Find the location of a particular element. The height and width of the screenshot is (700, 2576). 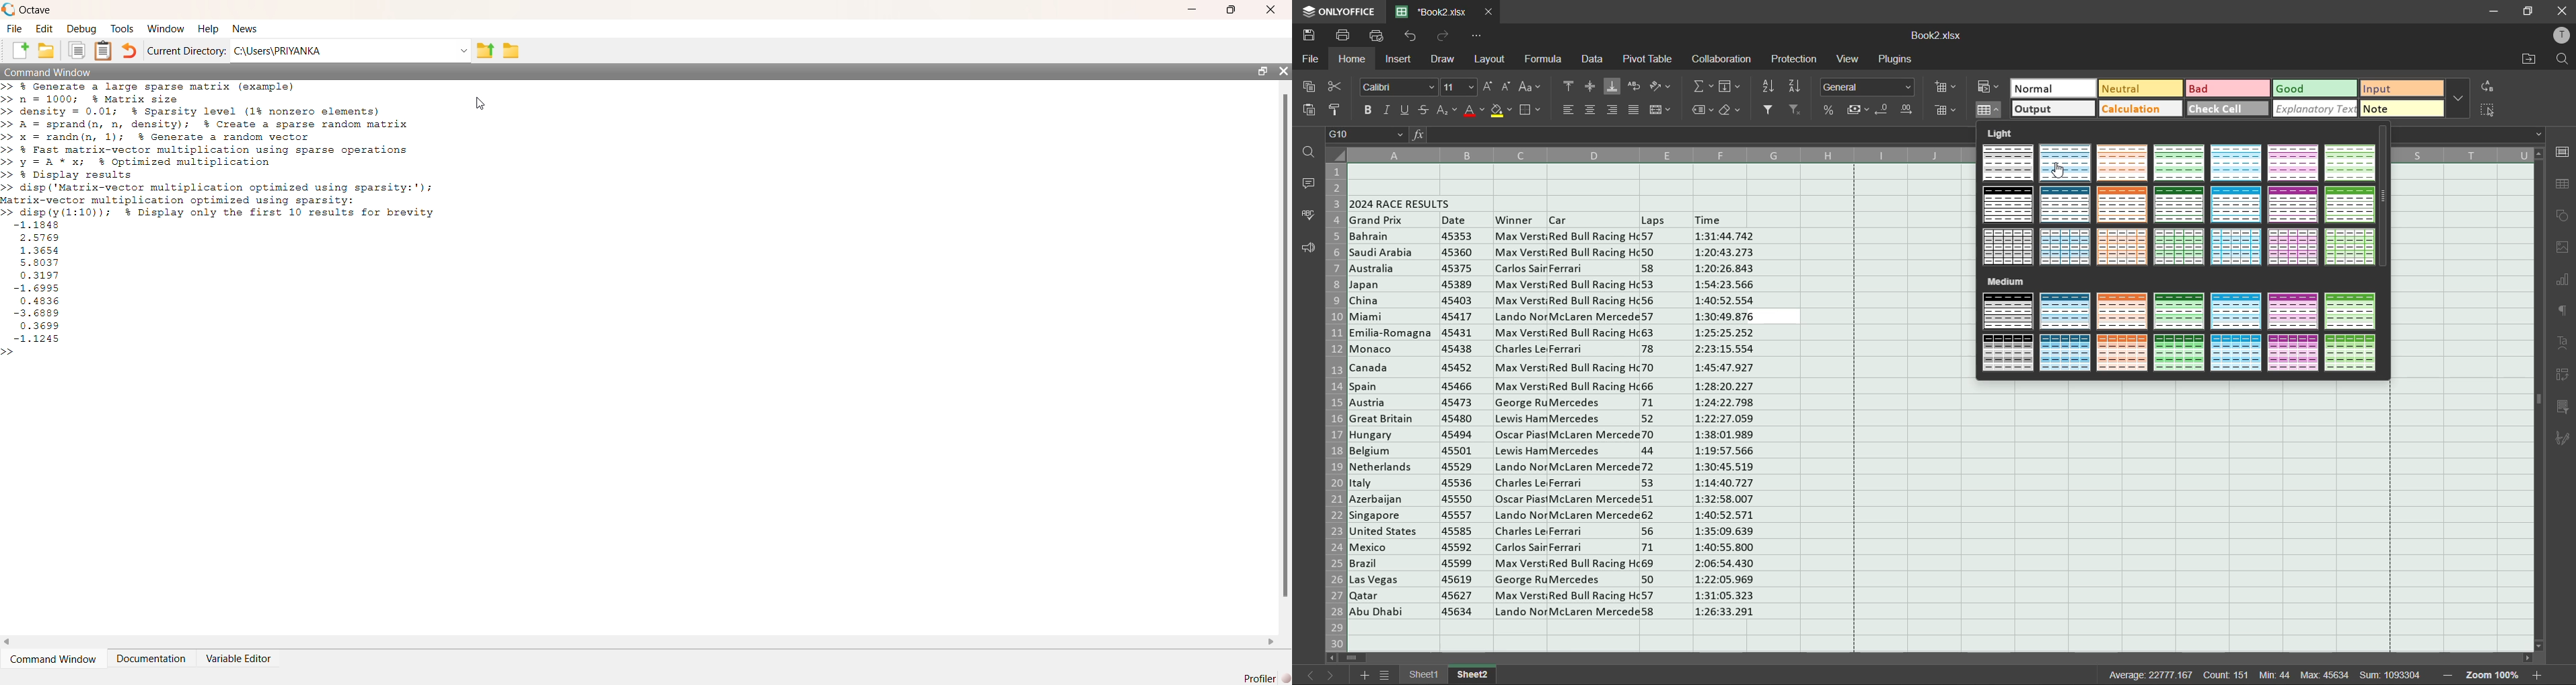

align middle is located at coordinates (1589, 88).